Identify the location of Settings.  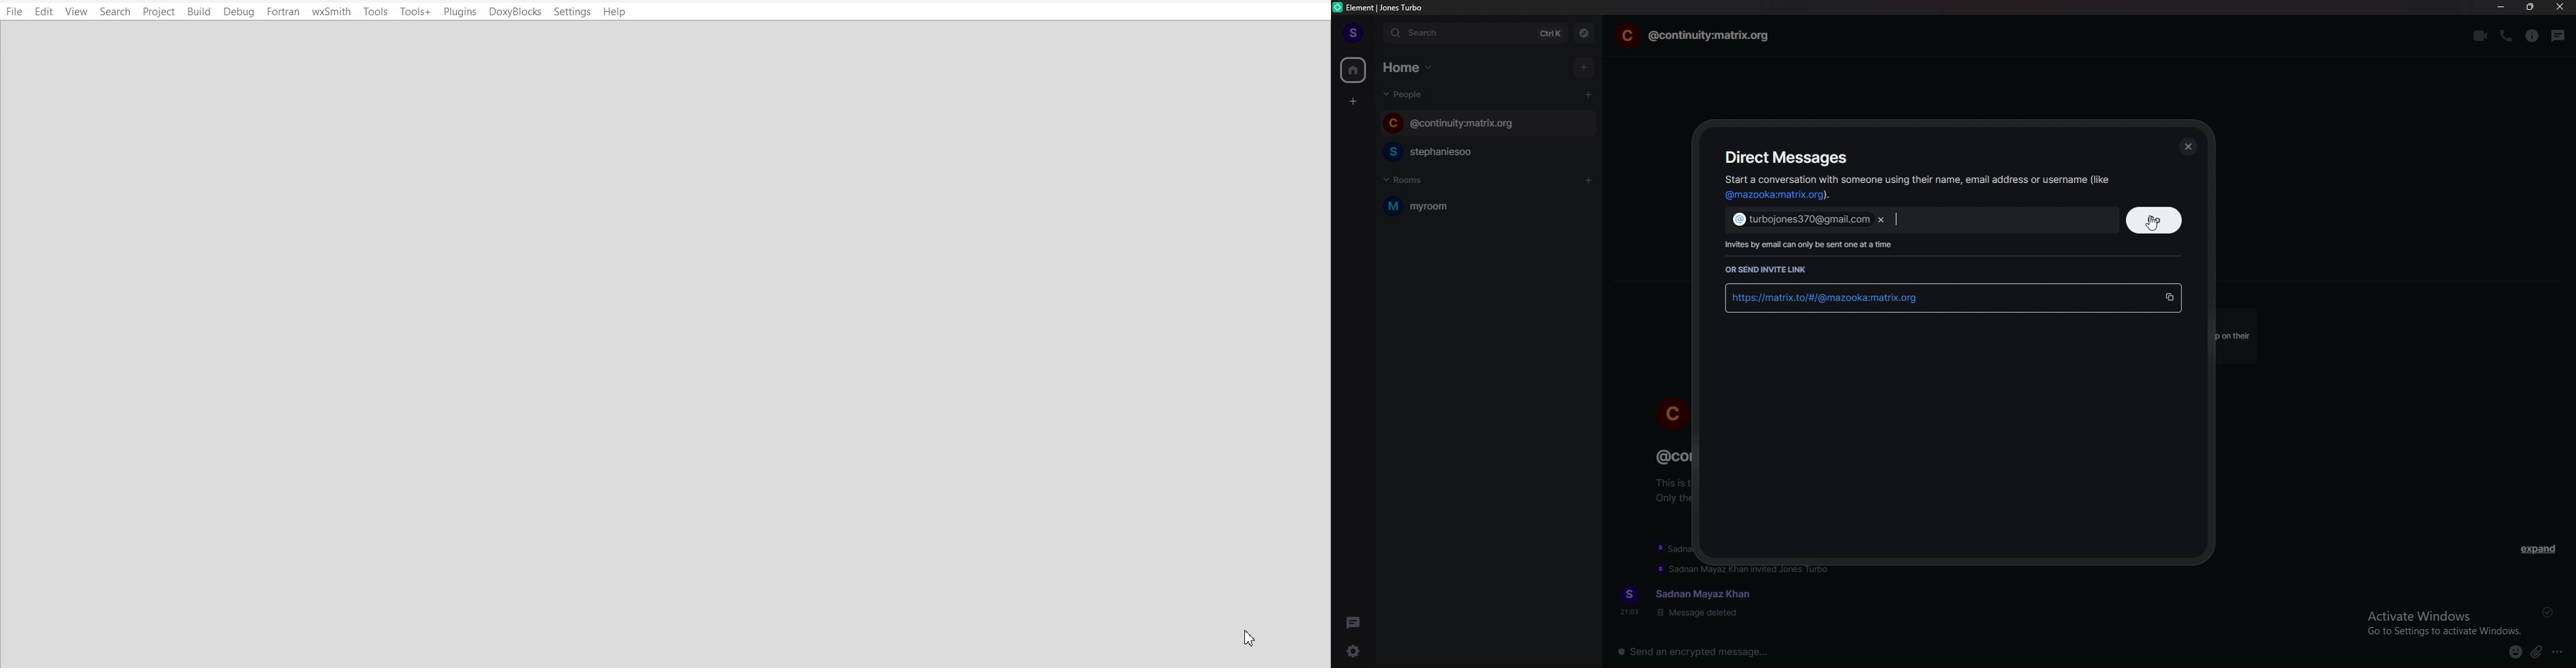
(572, 11).